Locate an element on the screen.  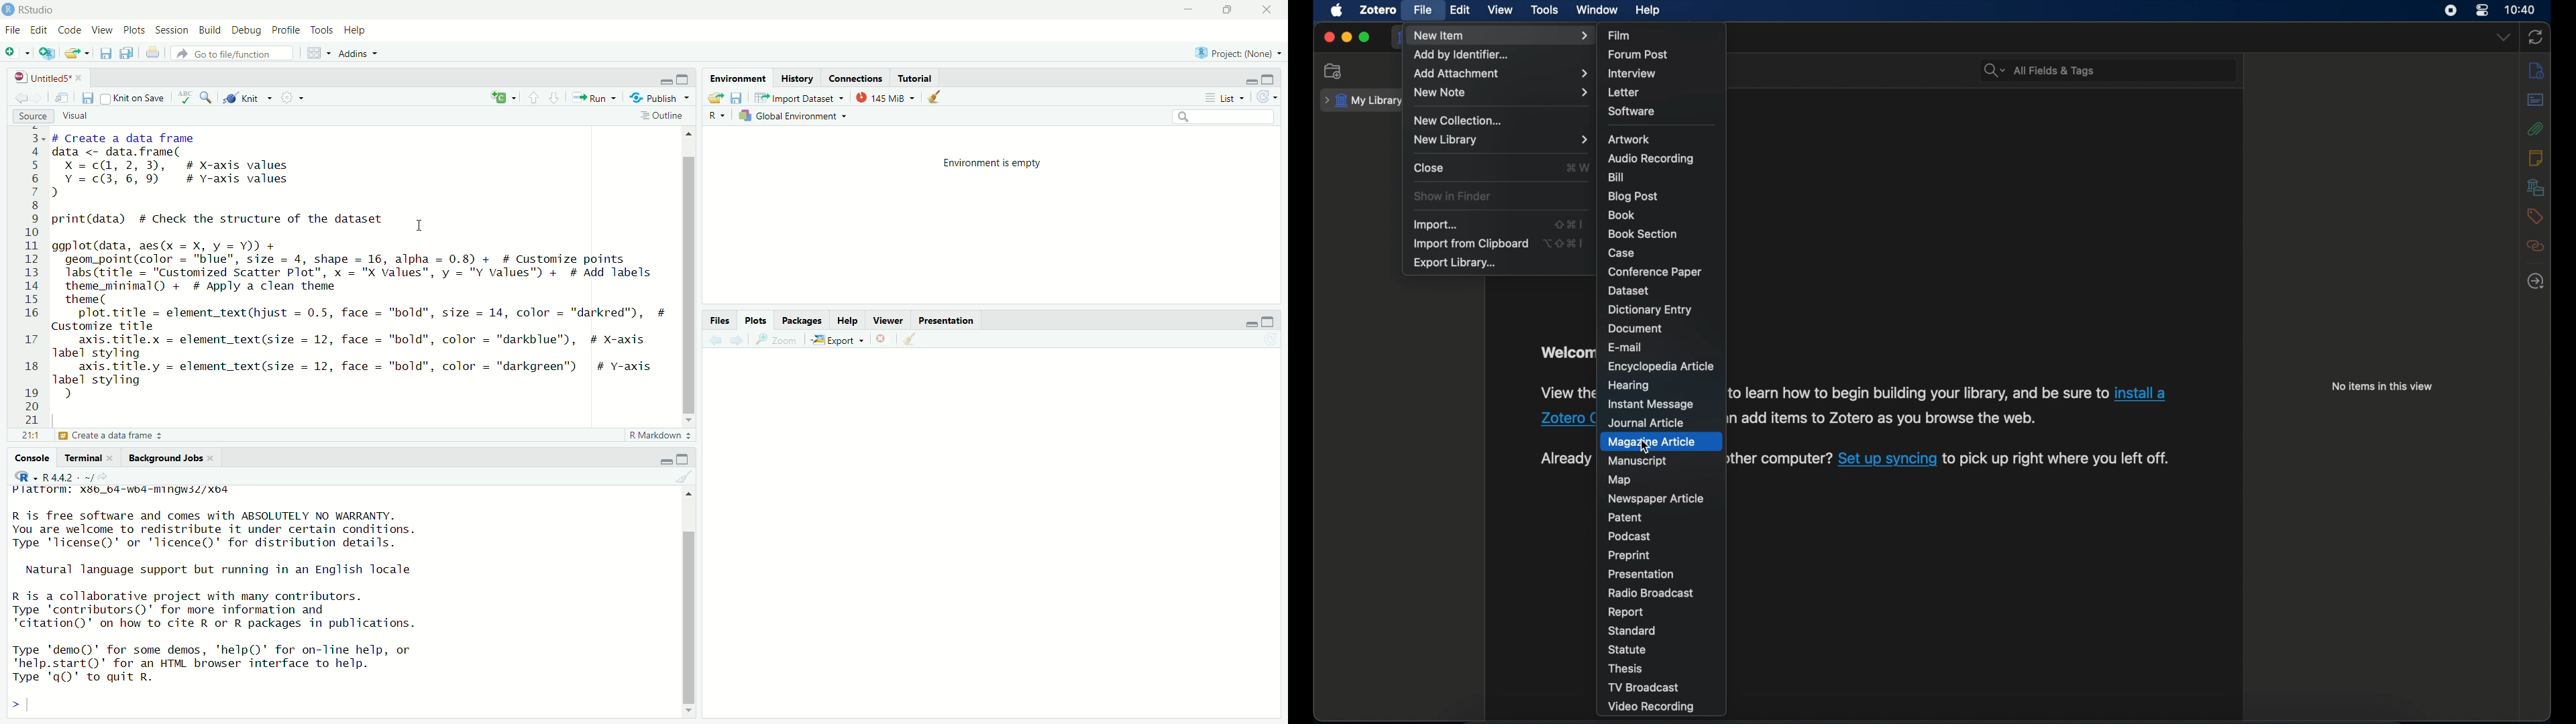
View is located at coordinates (102, 30).